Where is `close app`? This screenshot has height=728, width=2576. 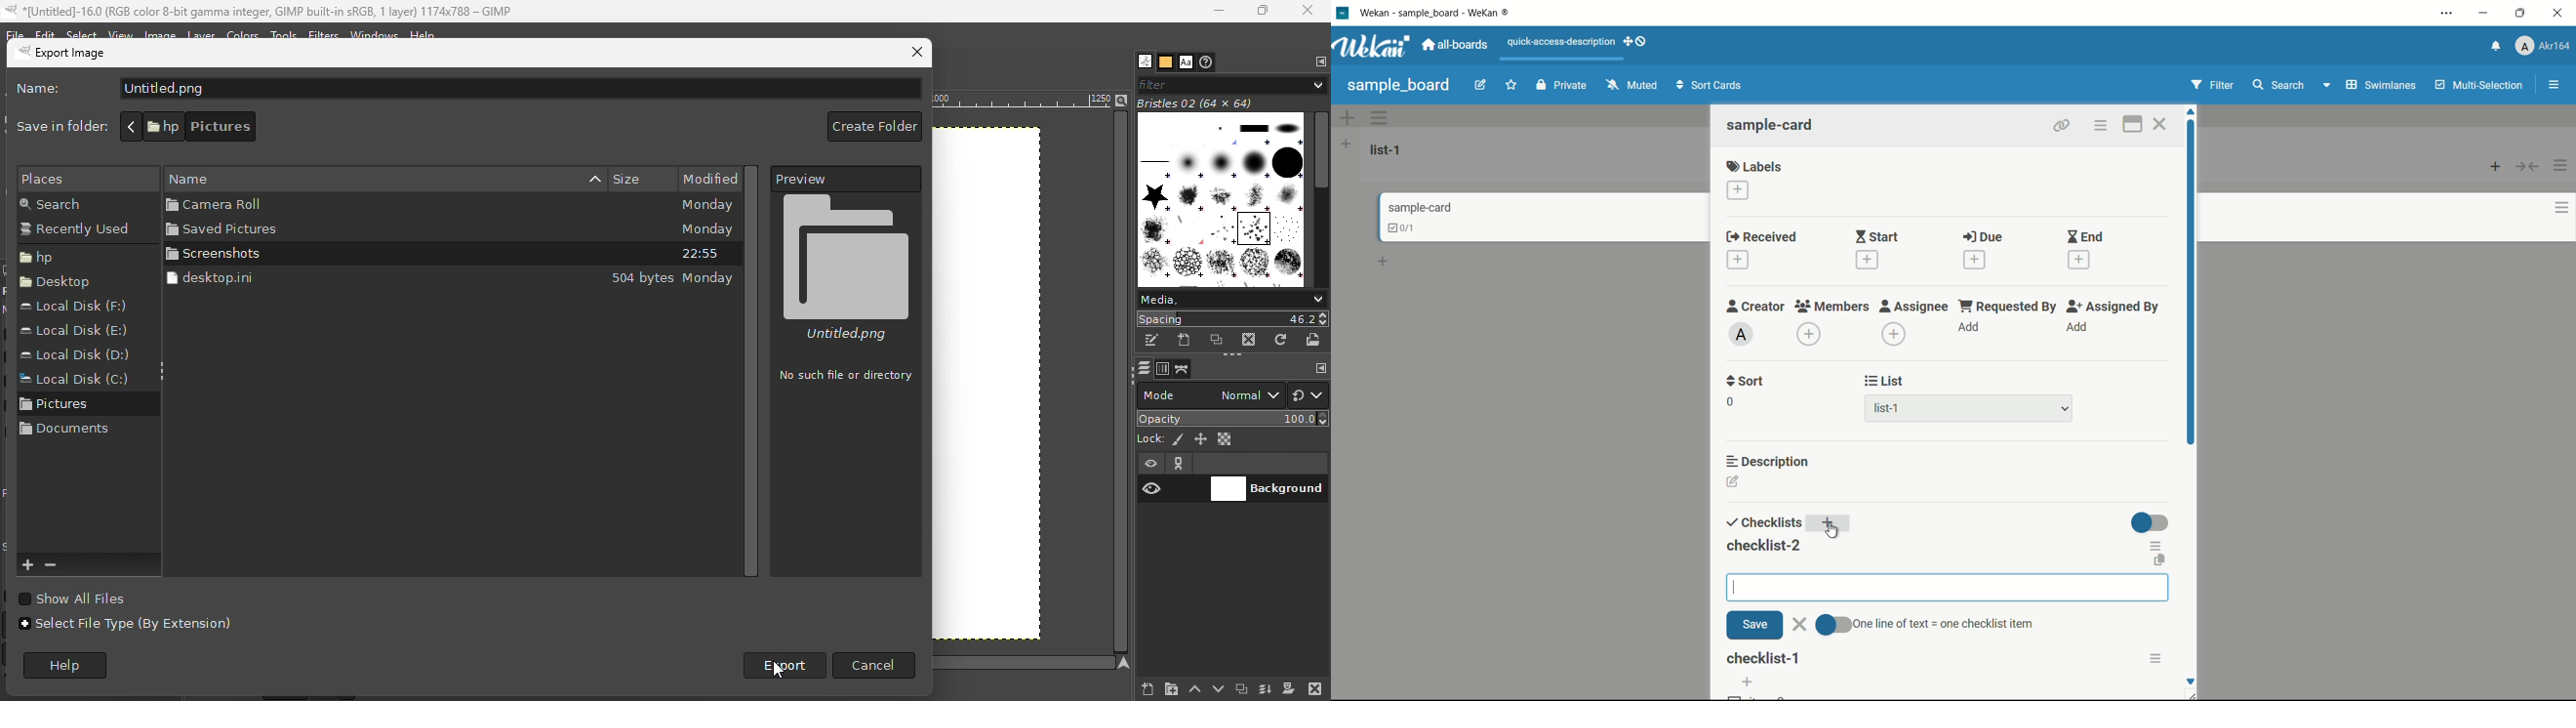 close app is located at coordinates (2561, 13).